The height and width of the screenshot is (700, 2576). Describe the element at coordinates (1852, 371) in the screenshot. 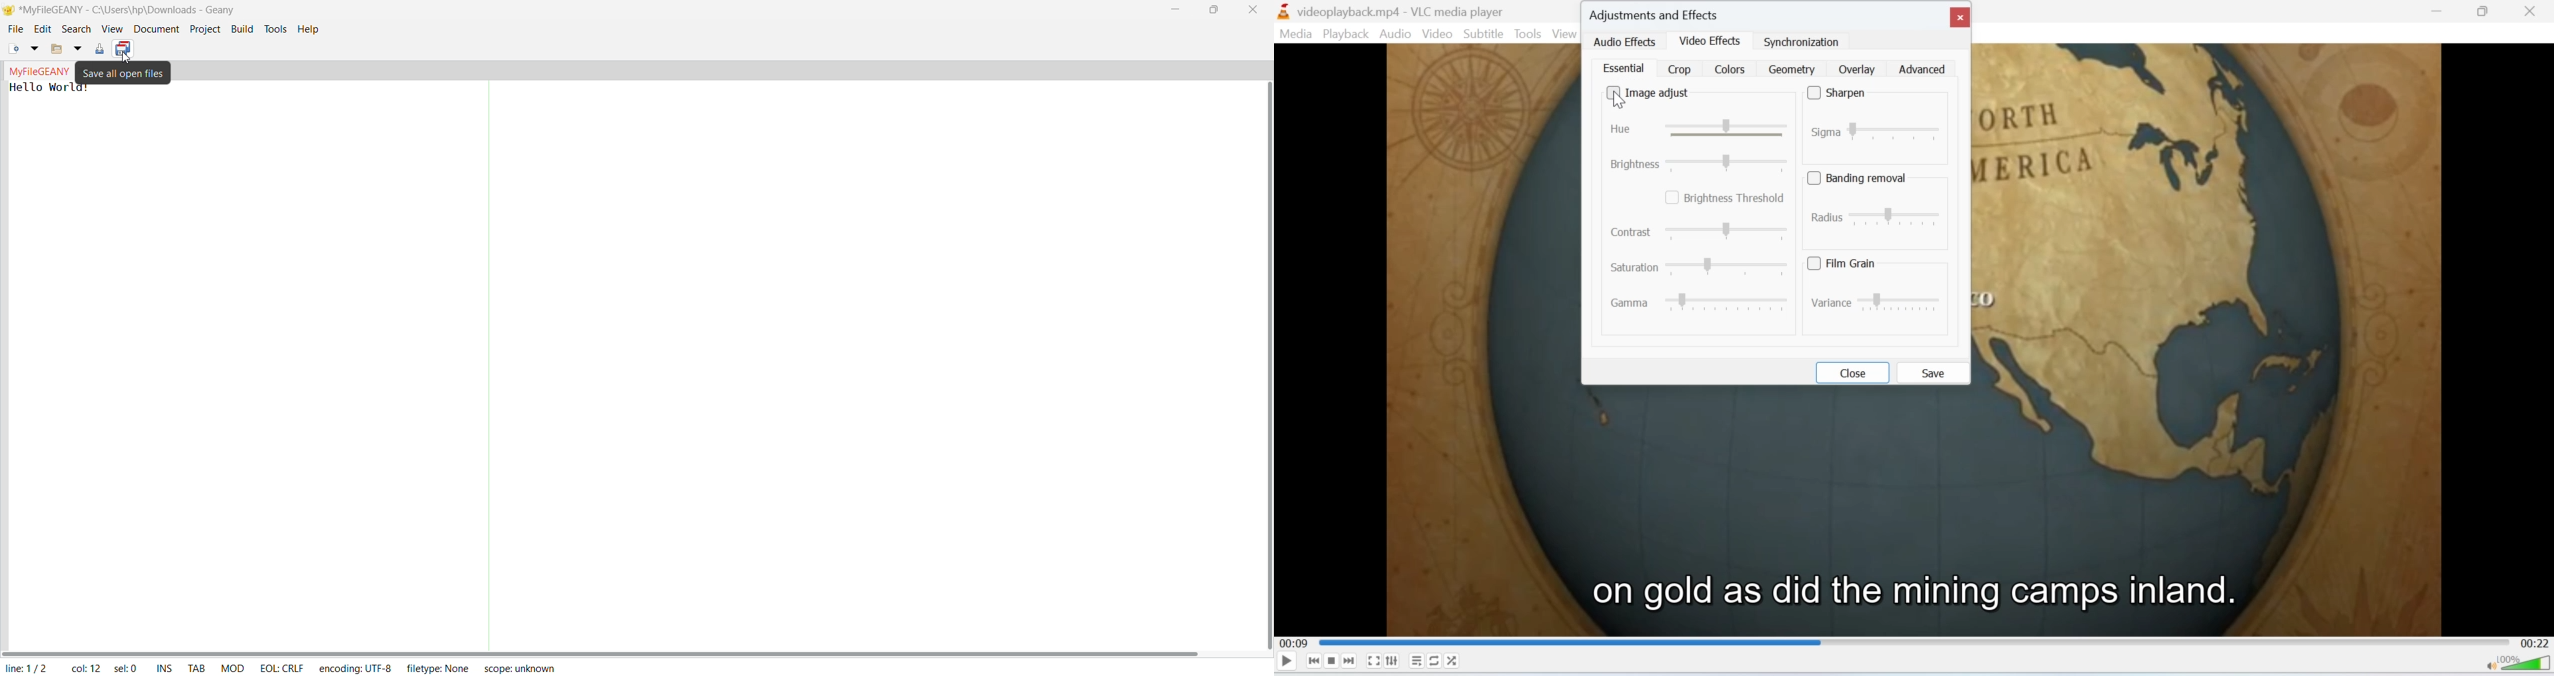

I see `close` at that location.